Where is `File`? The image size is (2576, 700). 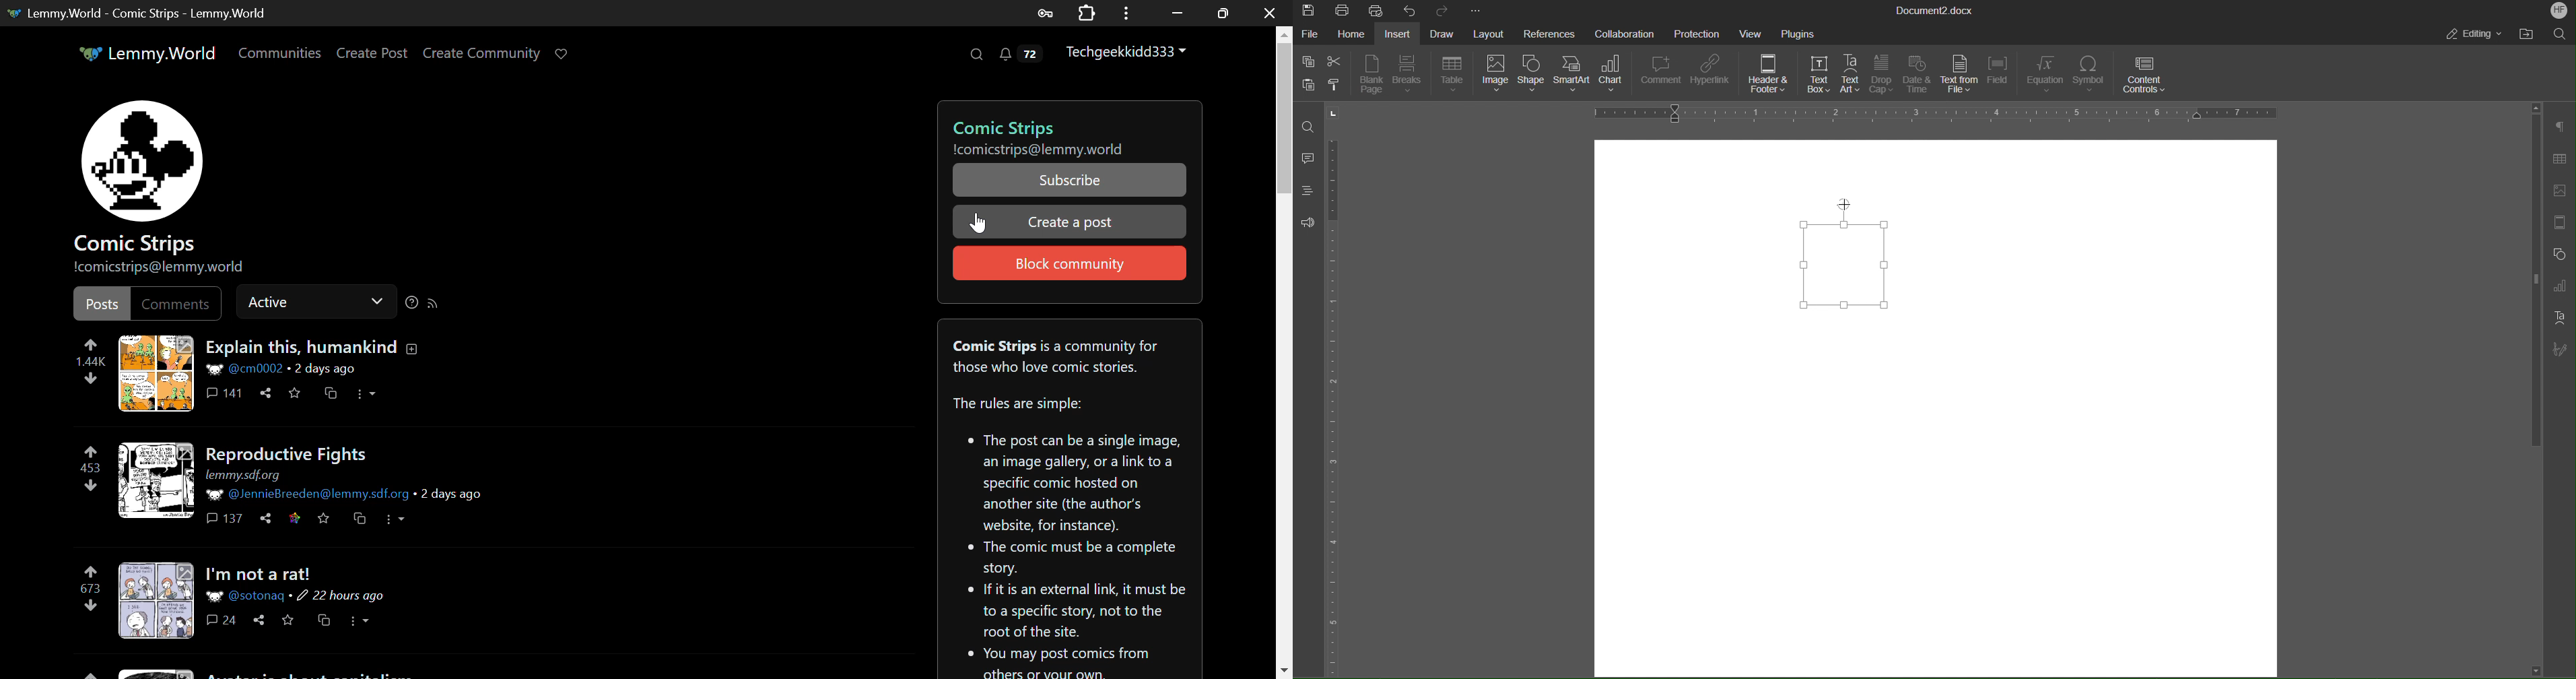 File is located at coordinates (1310, 32).